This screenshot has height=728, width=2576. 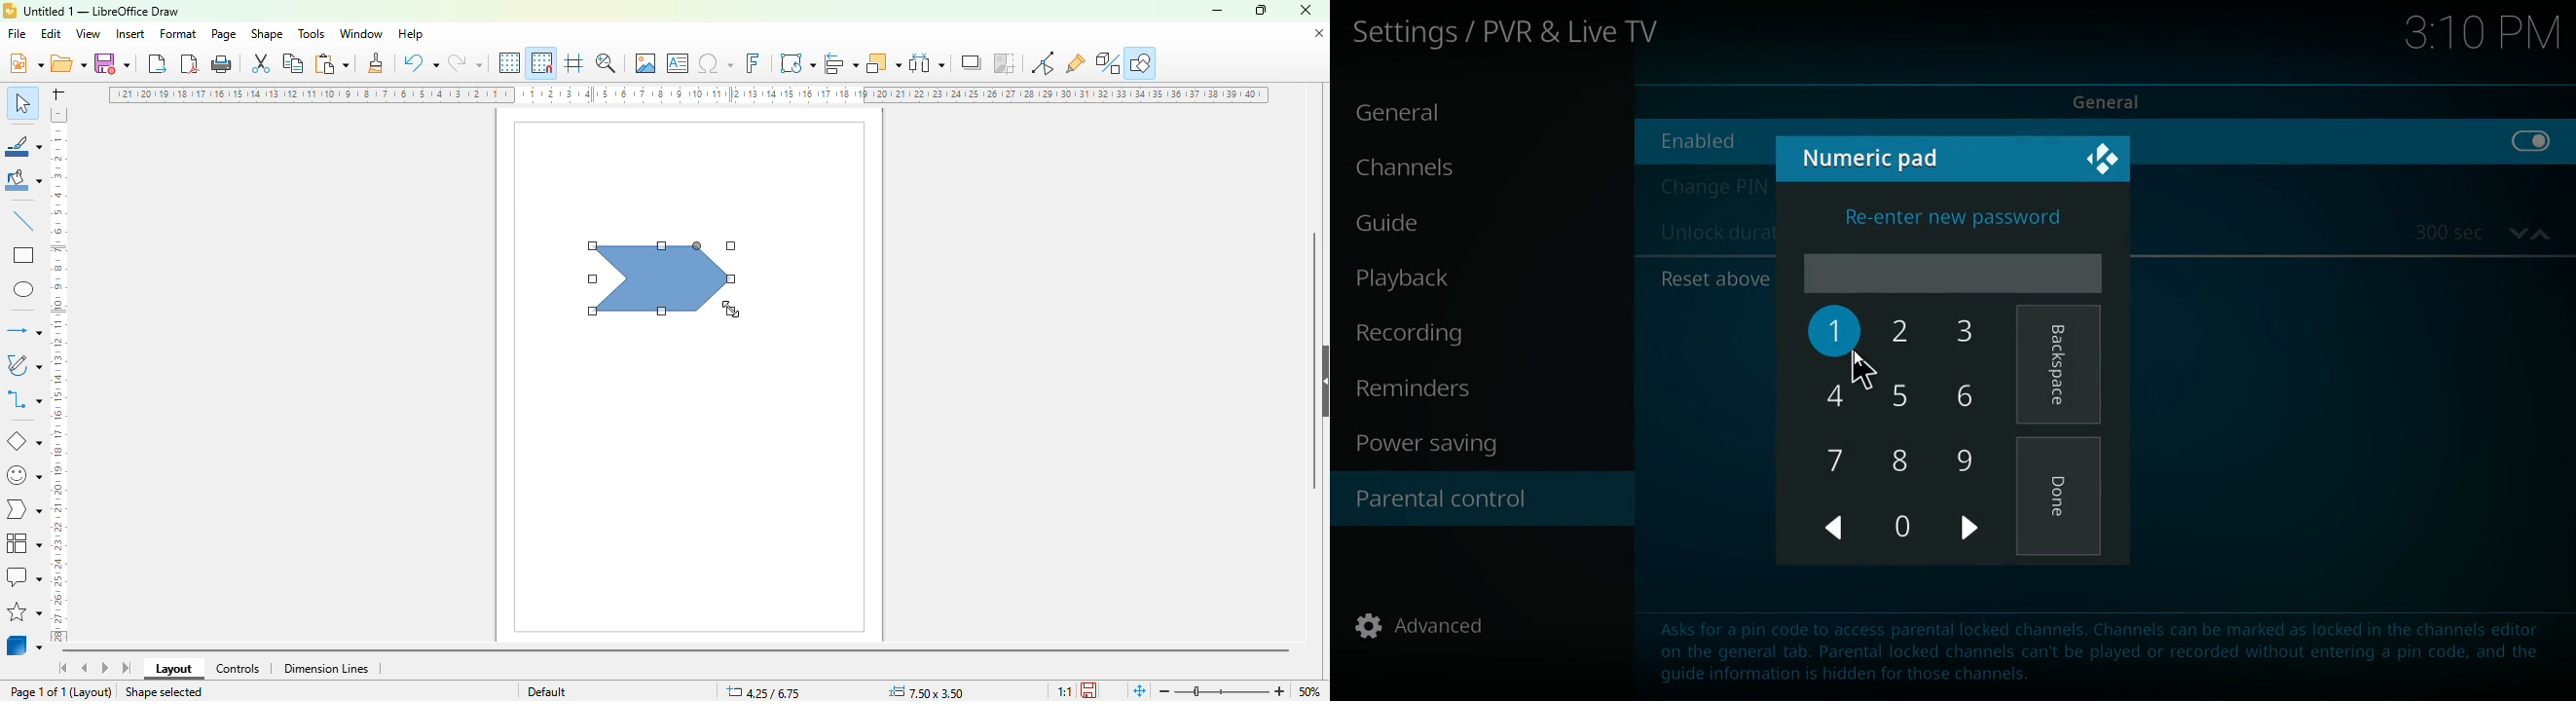 What do you see at coordinates (753, 62) in the screenshot?
I see `insert fontwork text` at bounding box center [753, 62].